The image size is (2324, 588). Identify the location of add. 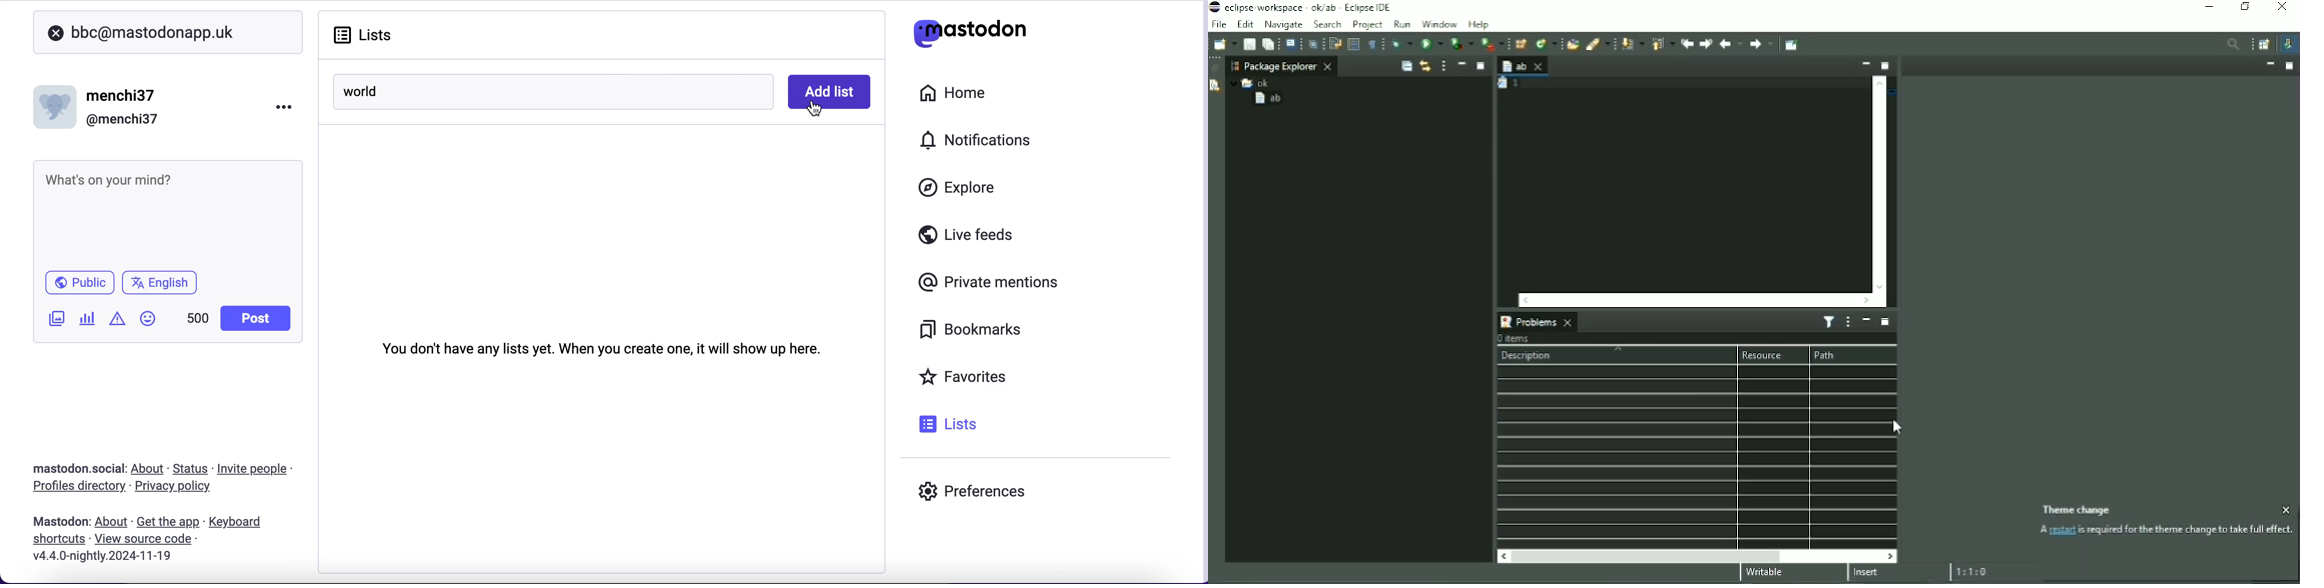
(829, 86).